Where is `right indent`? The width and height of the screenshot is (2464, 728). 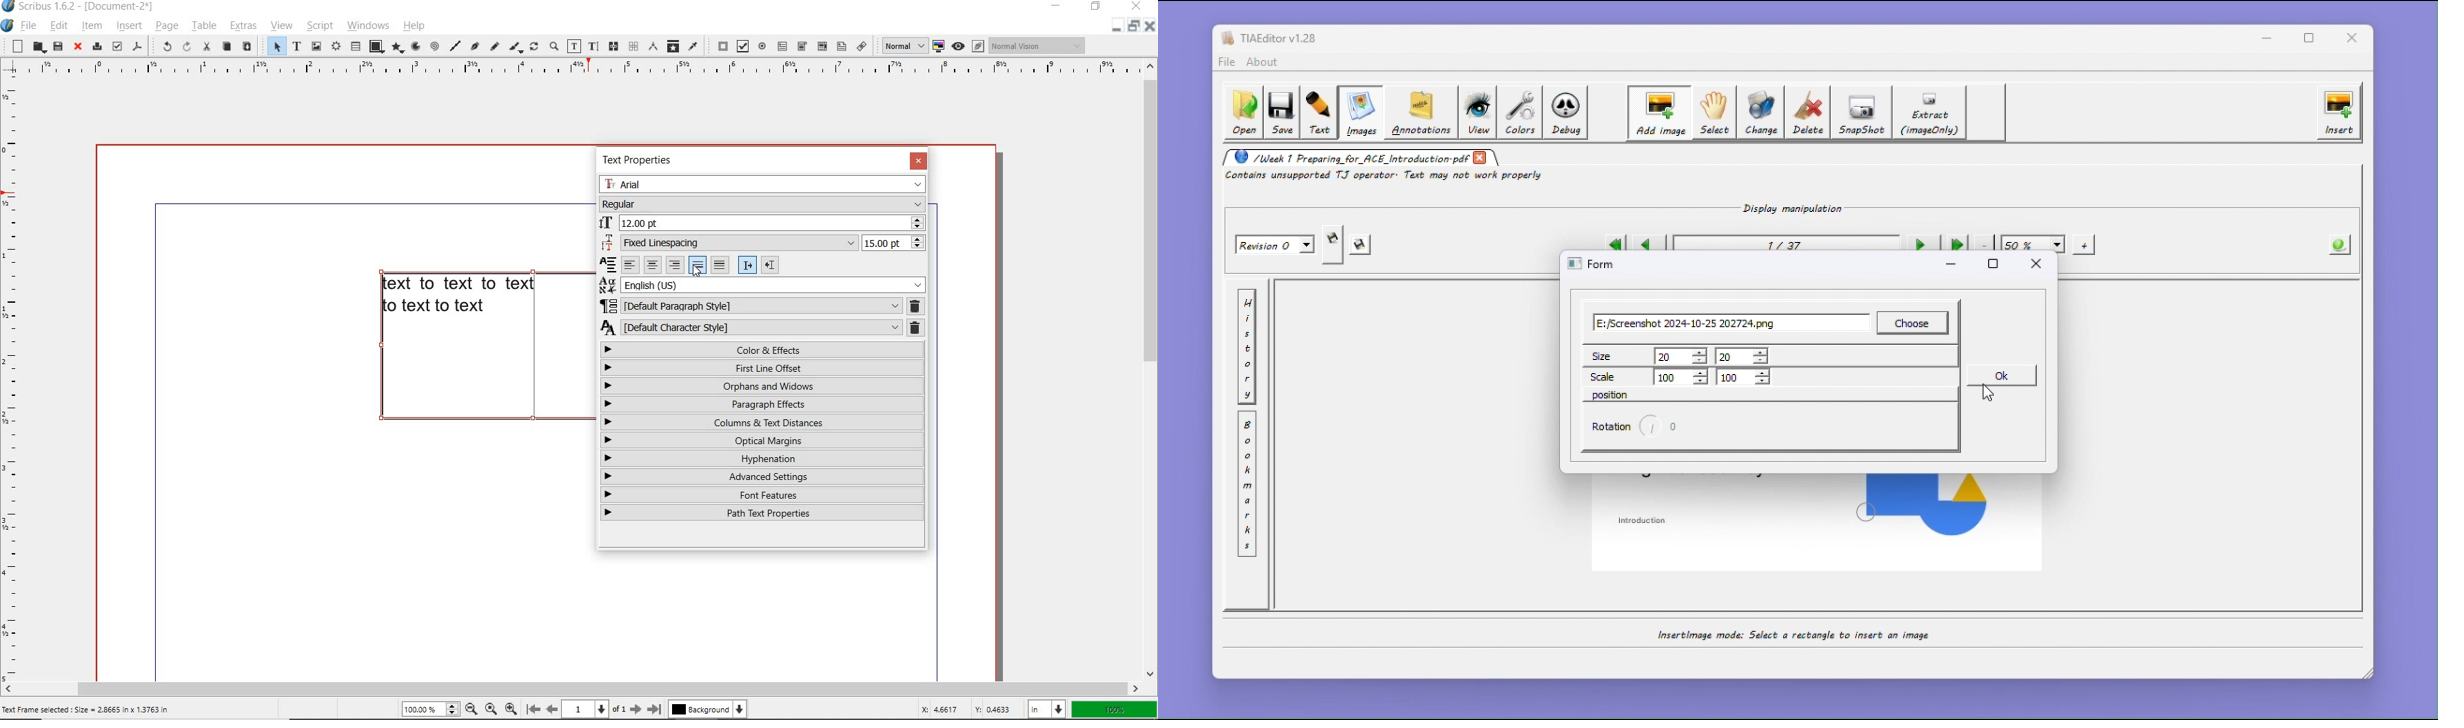
right indent is located at coordinates (770, 264).